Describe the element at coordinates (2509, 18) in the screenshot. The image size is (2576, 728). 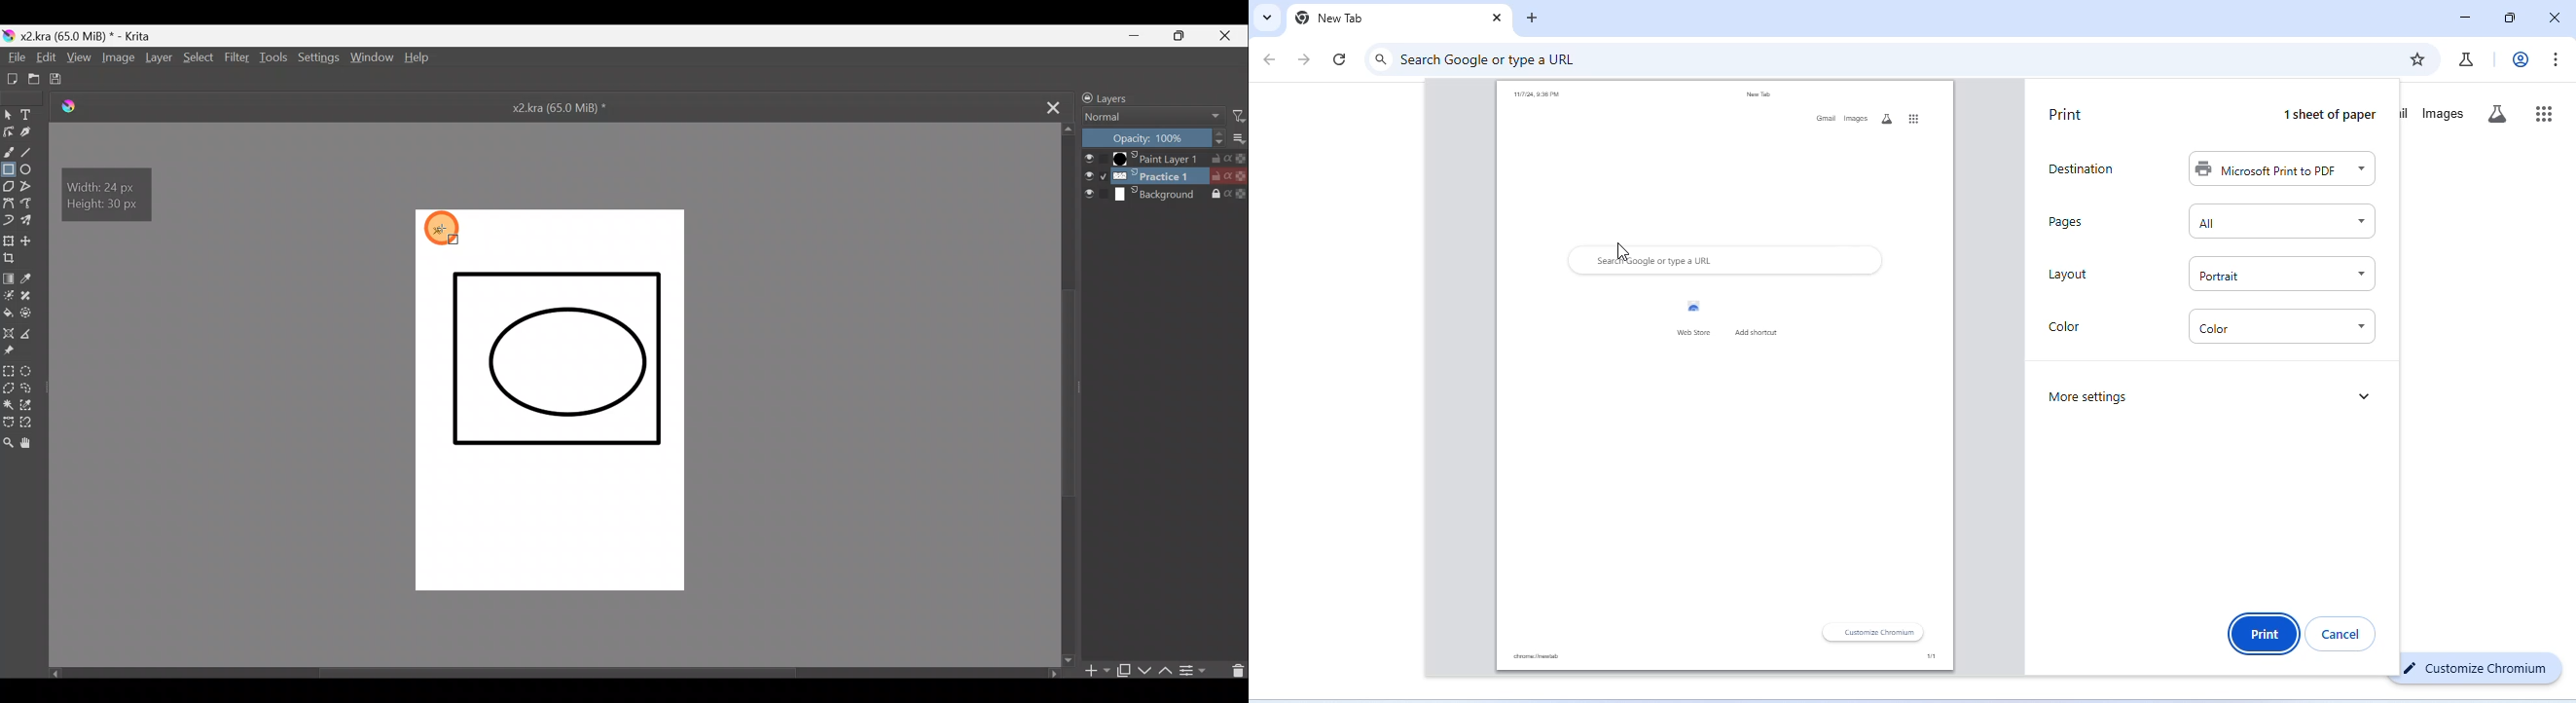
I see `maximize` at that location.